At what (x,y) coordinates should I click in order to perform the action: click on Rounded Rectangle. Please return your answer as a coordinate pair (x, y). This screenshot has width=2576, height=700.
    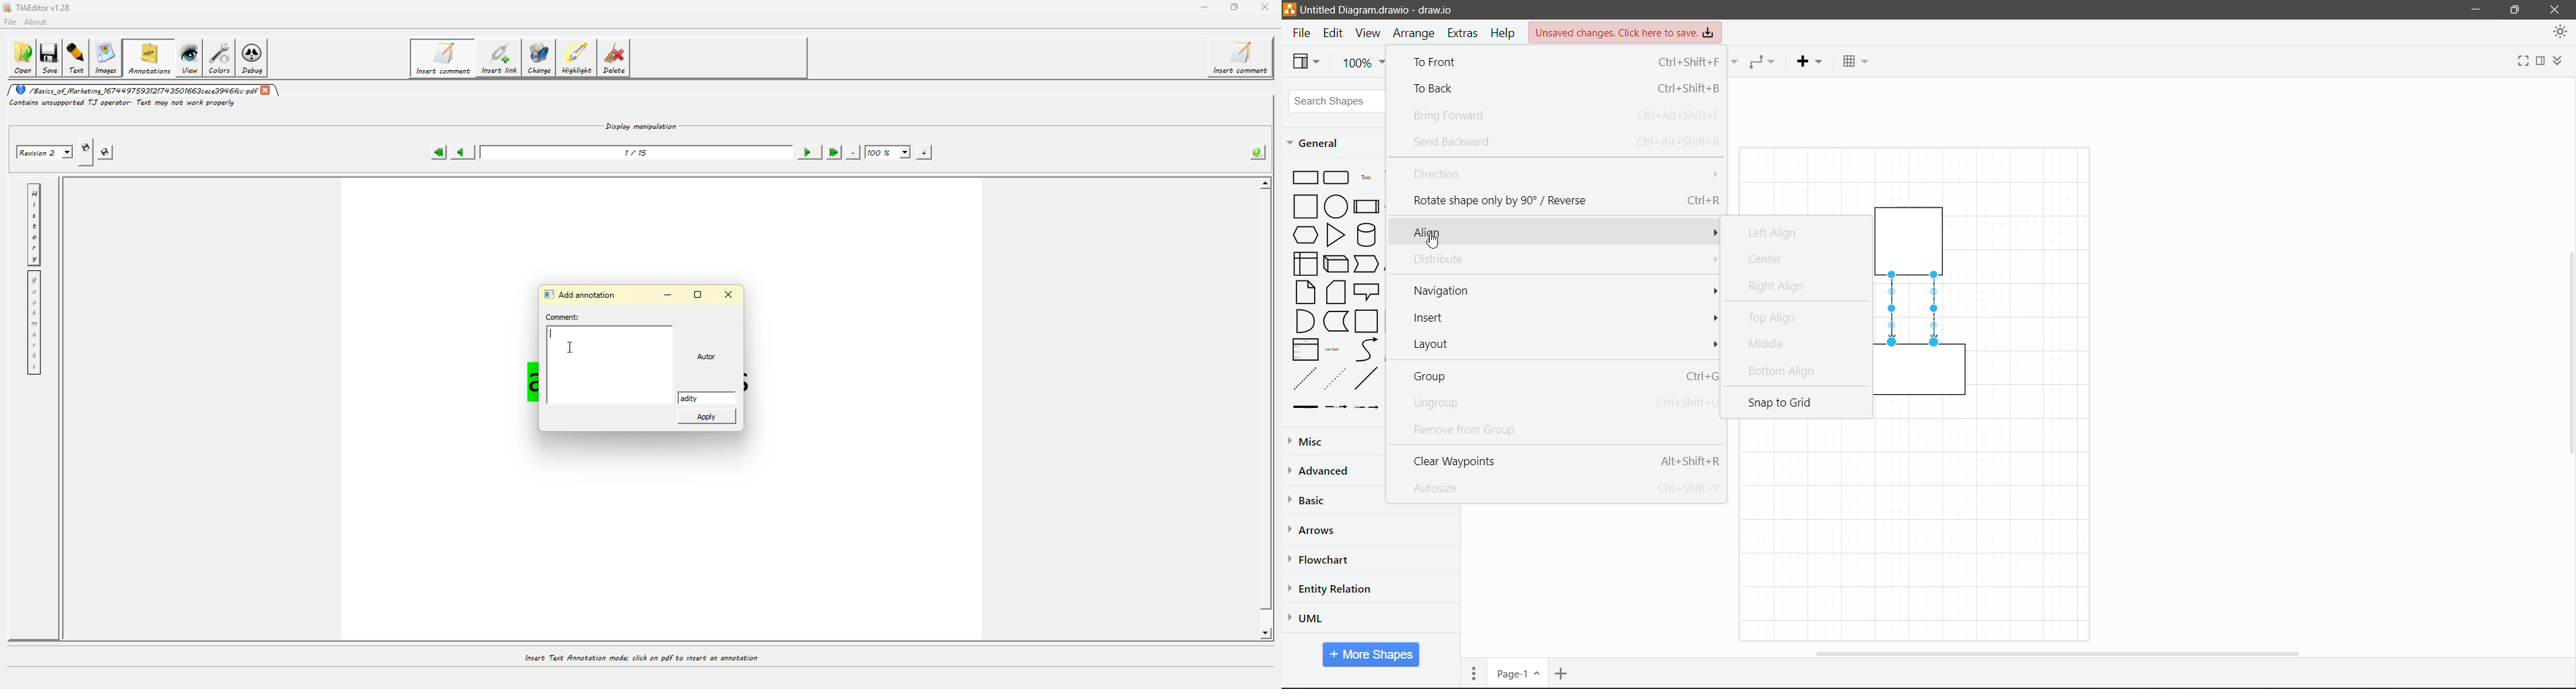
    Looking at the image, I should click on (1337, 177).